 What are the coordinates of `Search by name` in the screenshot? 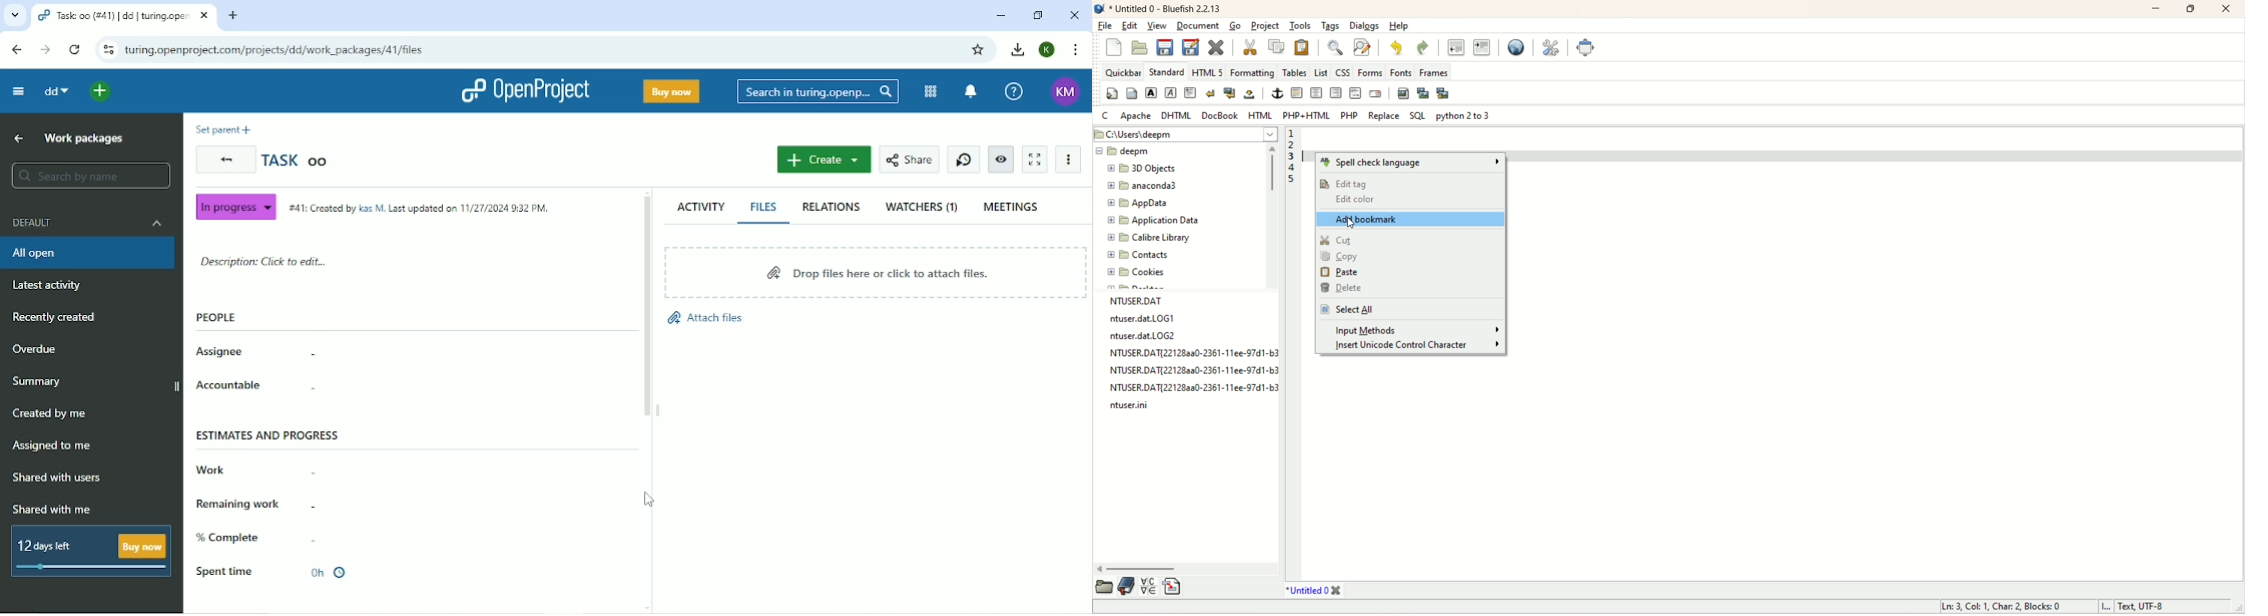 It's located at (91, 176).